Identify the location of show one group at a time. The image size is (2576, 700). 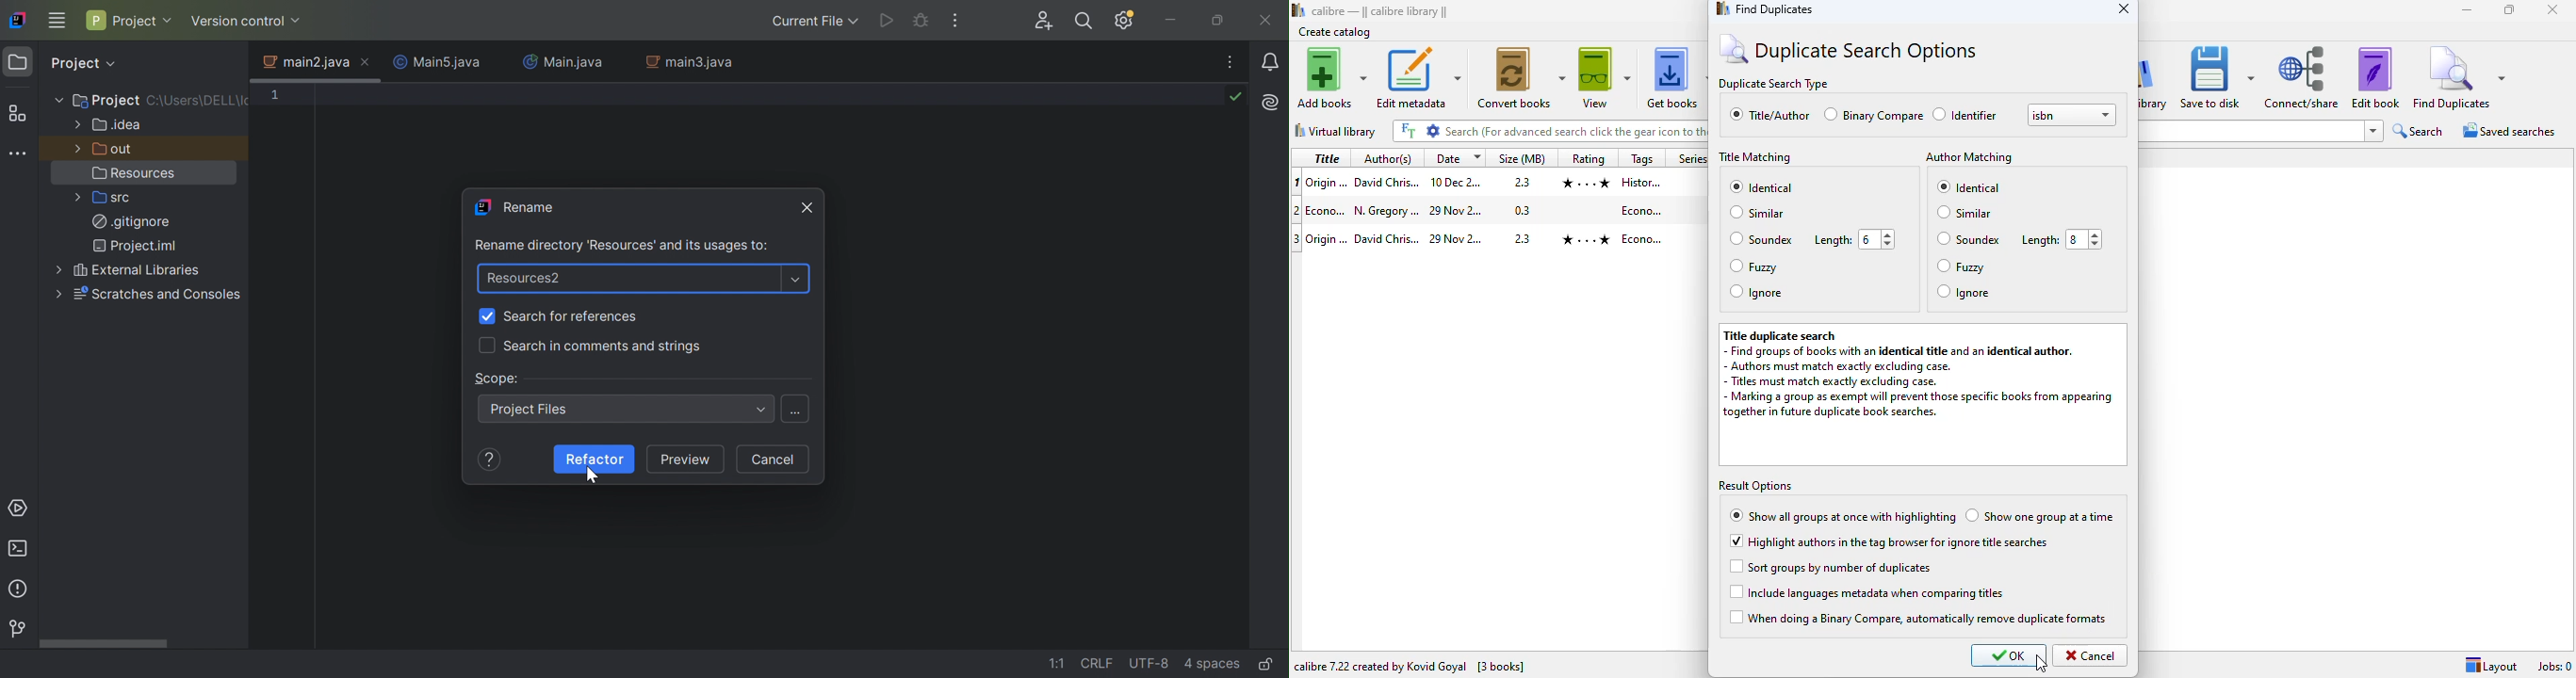
(2040, 515).